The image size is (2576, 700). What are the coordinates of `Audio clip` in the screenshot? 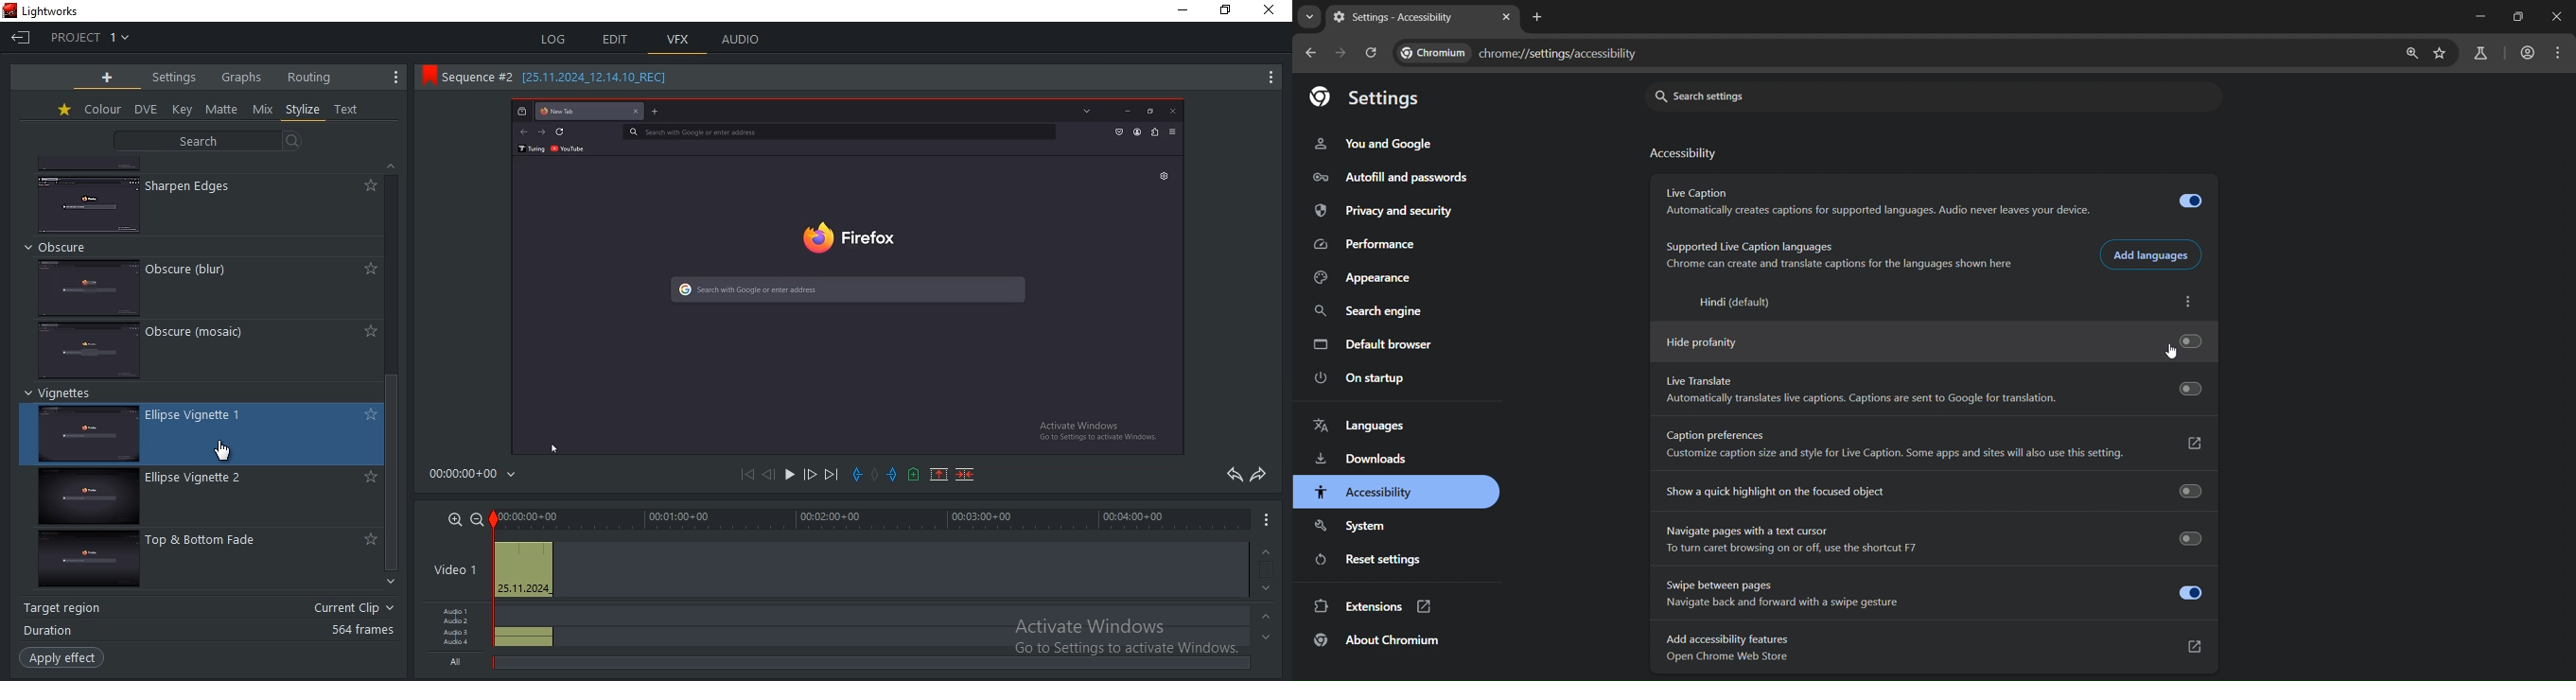 It's located at (526, 644).